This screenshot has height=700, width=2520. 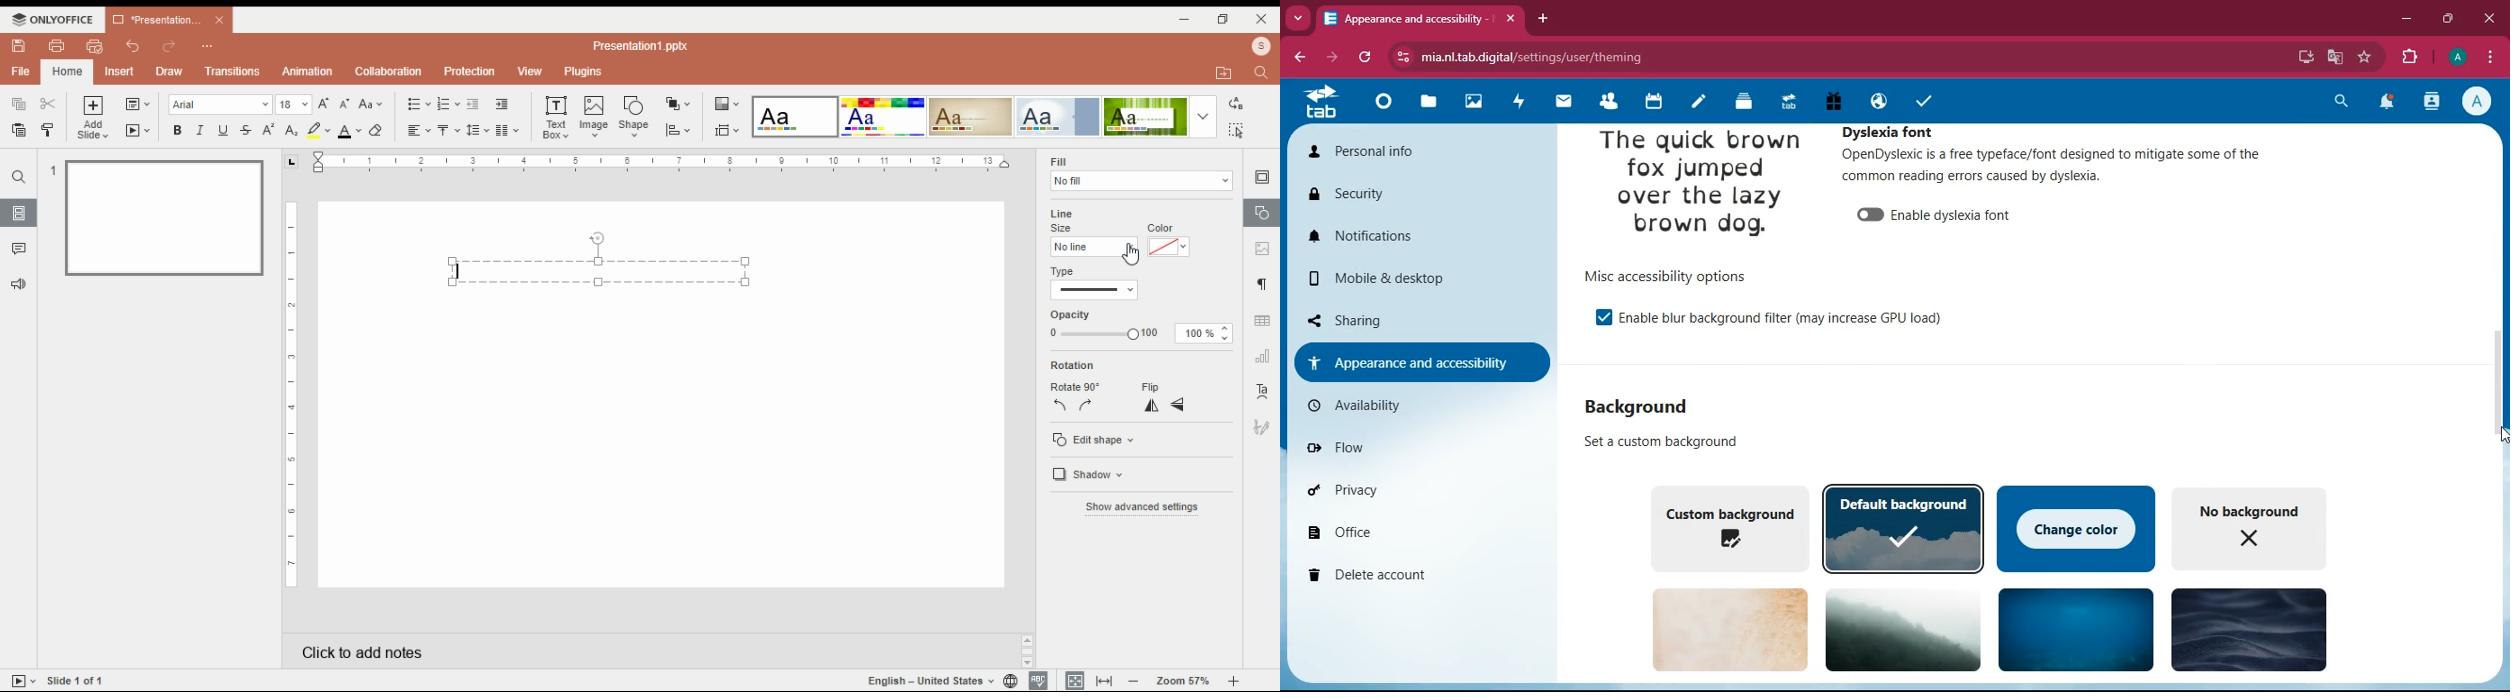 I want to click on color theme, so click(x=971, y=116).